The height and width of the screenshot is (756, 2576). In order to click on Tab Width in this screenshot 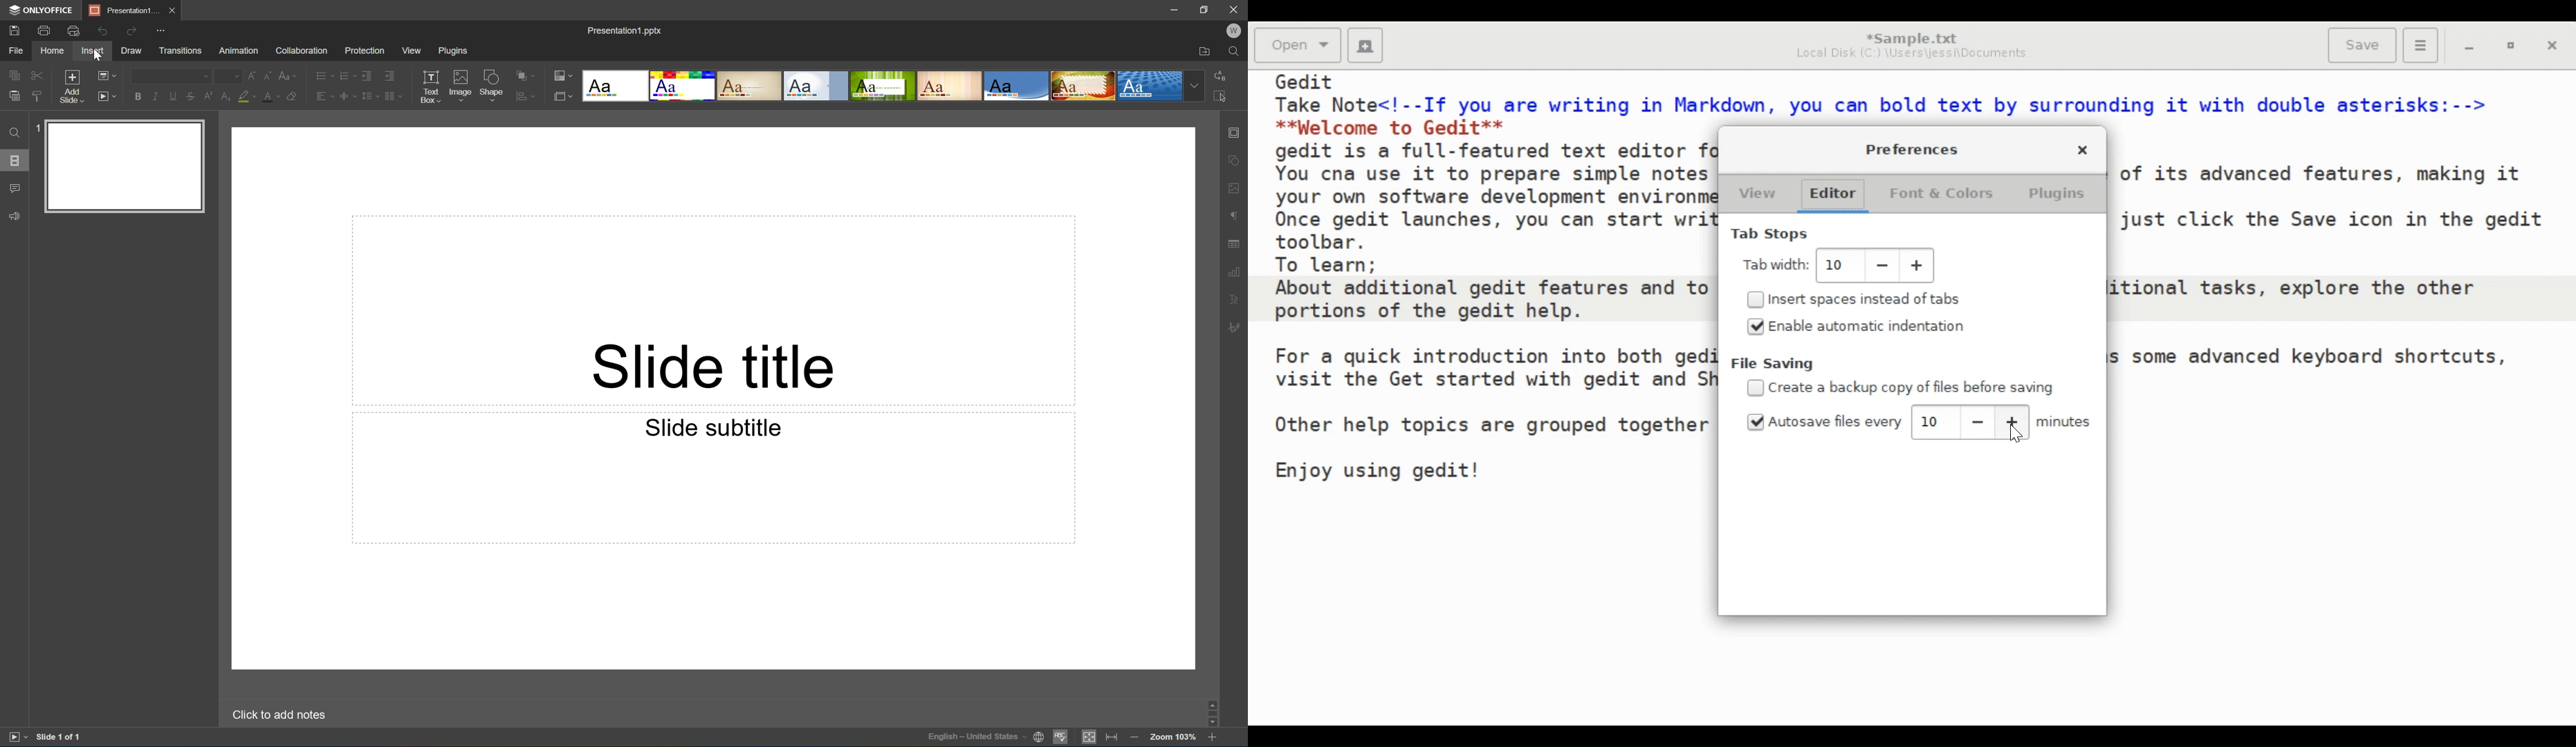, I will do `click(1776, 264)`.